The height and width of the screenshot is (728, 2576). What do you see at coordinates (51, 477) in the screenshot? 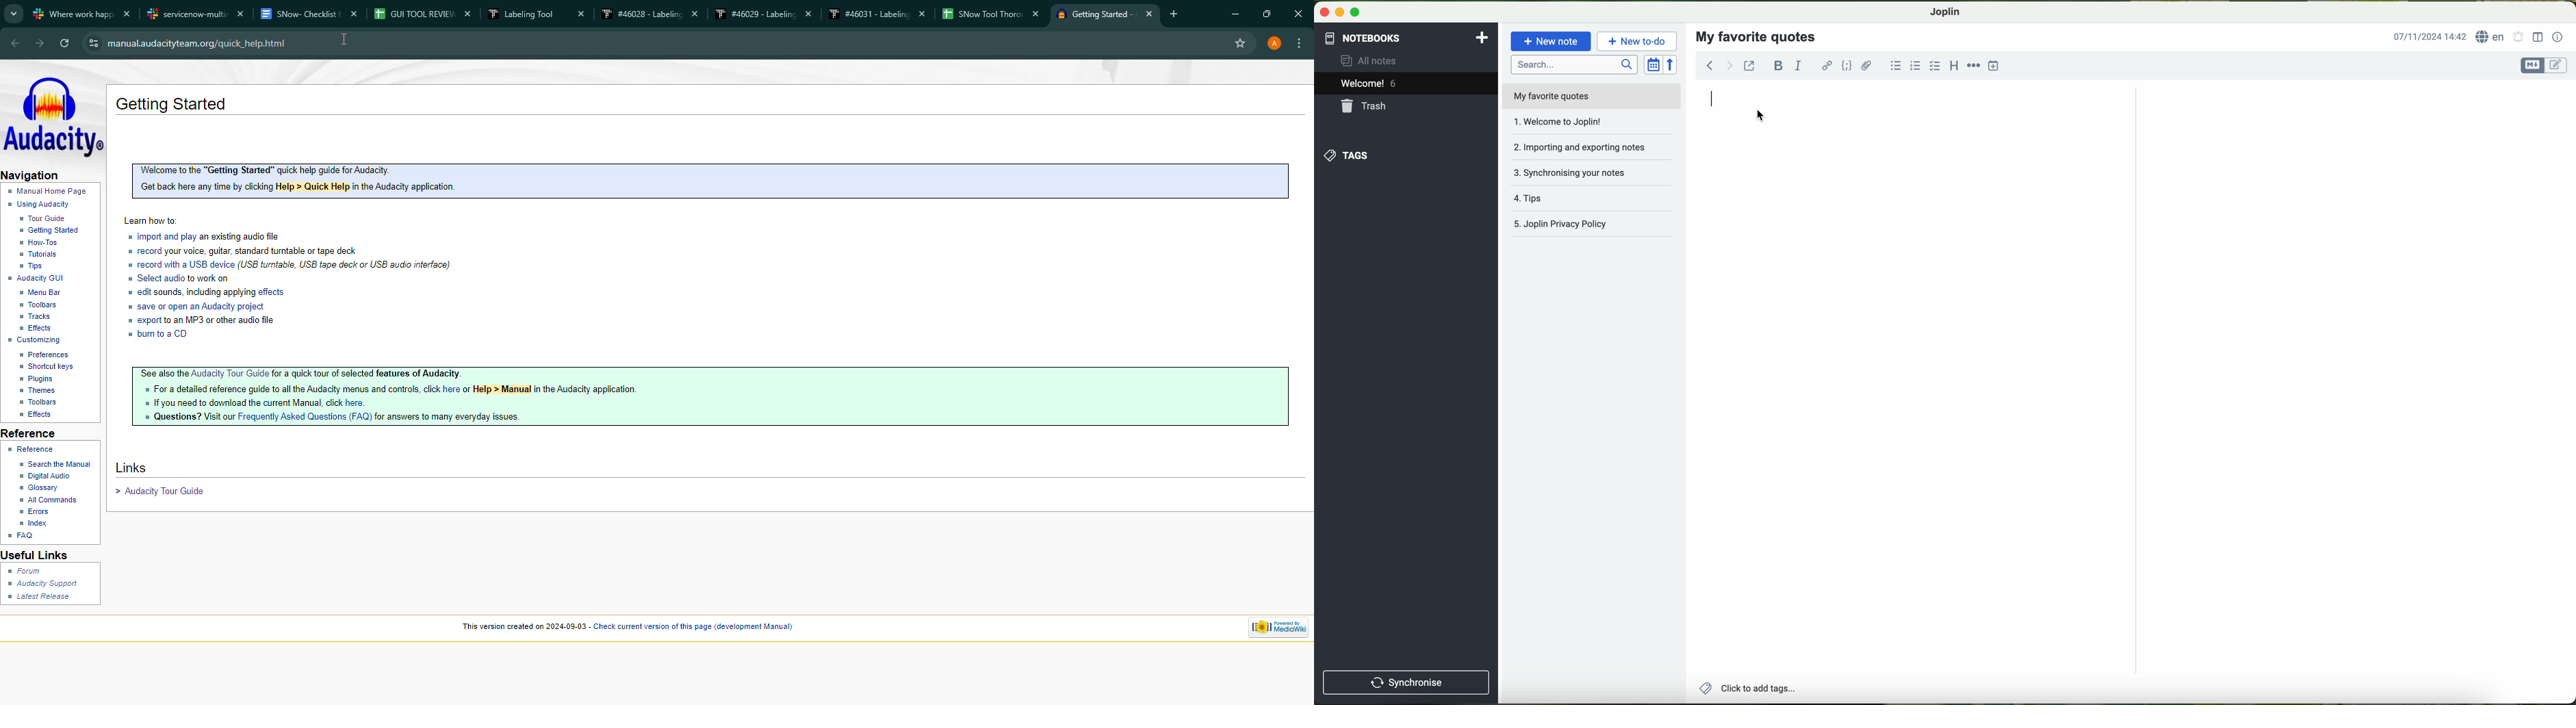
I see `digital` at bounding box center [51, 477].